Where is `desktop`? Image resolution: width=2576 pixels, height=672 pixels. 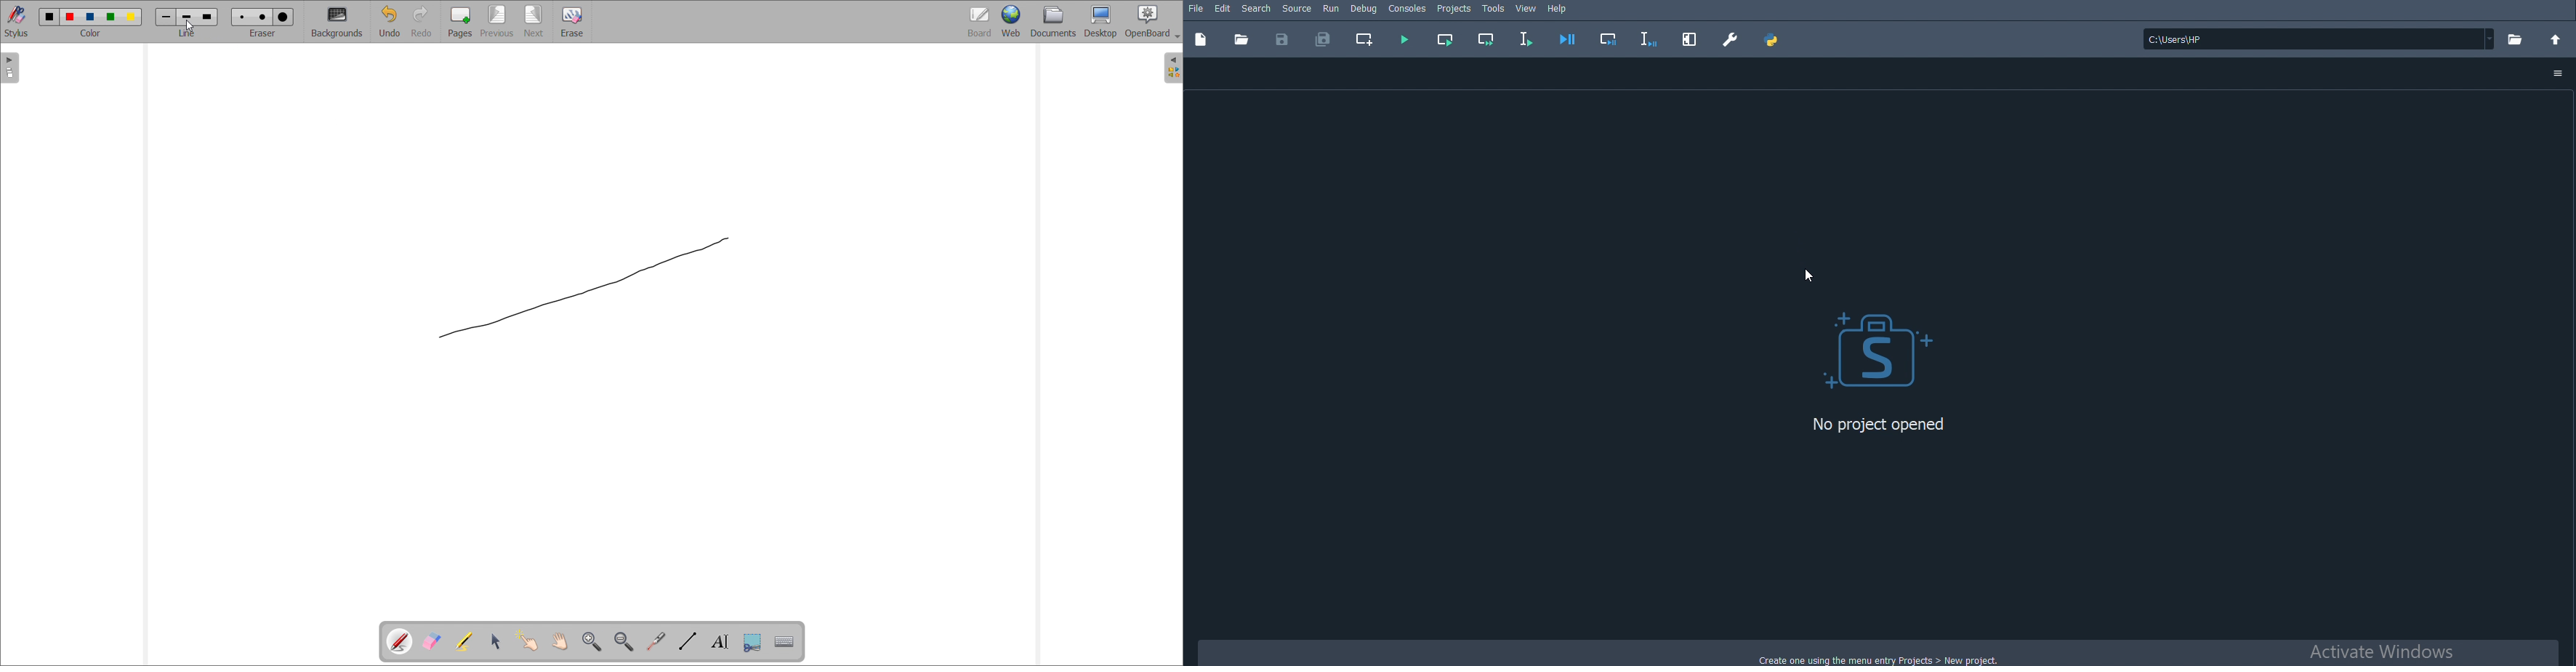 desktop is located at coordinates (1100, 22).